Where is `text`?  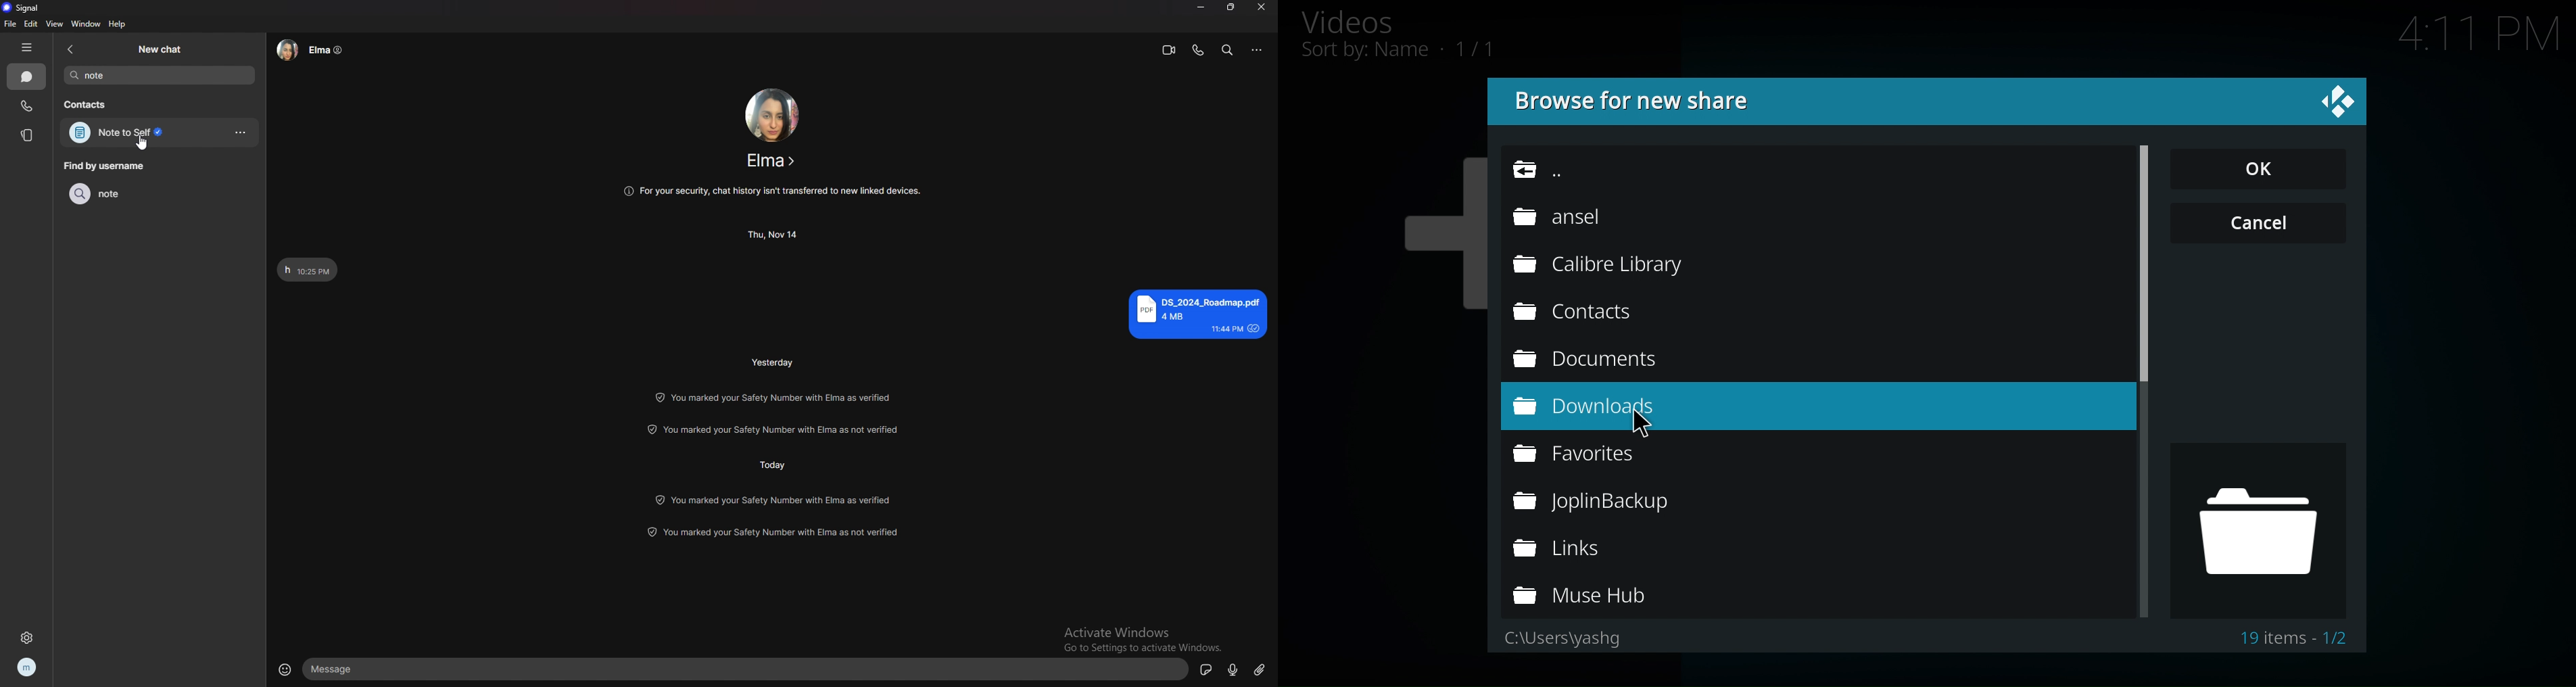 text is located at coordinates (1198, 314).